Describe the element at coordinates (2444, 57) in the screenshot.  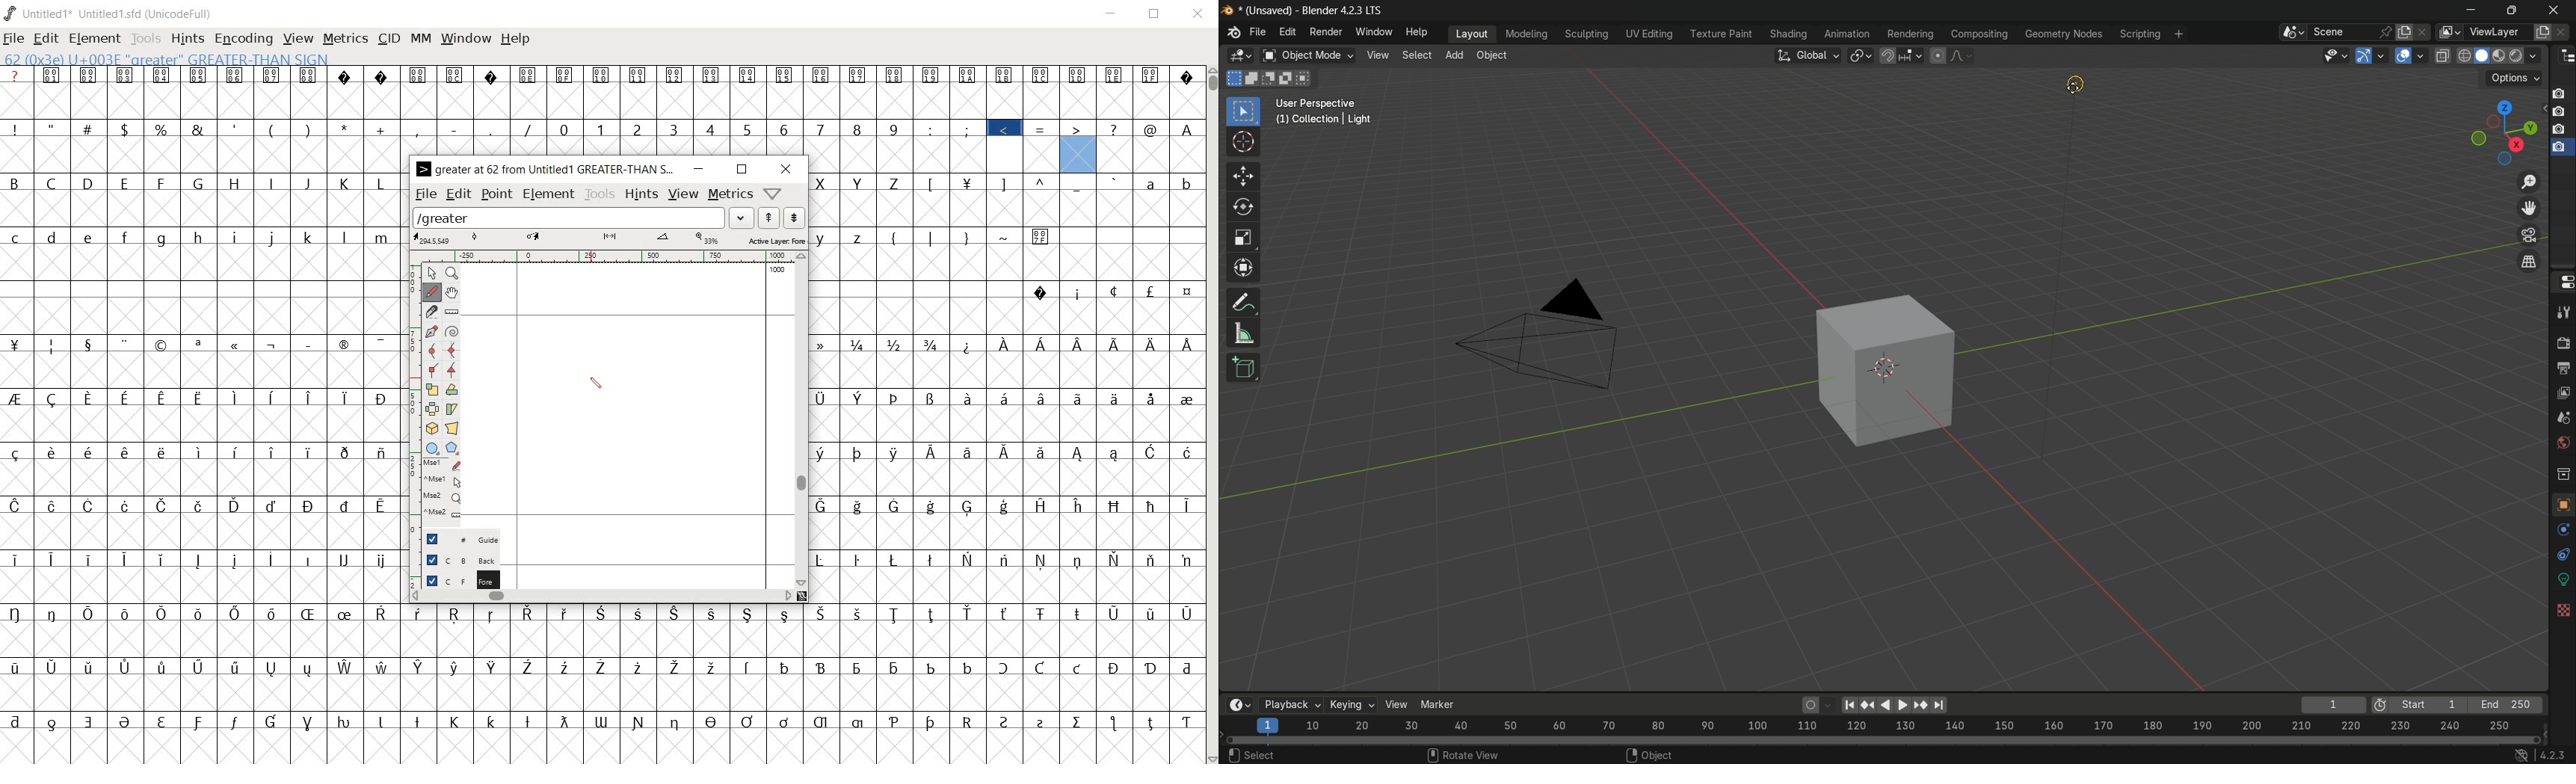
I see `toggle x-ray` at that location.